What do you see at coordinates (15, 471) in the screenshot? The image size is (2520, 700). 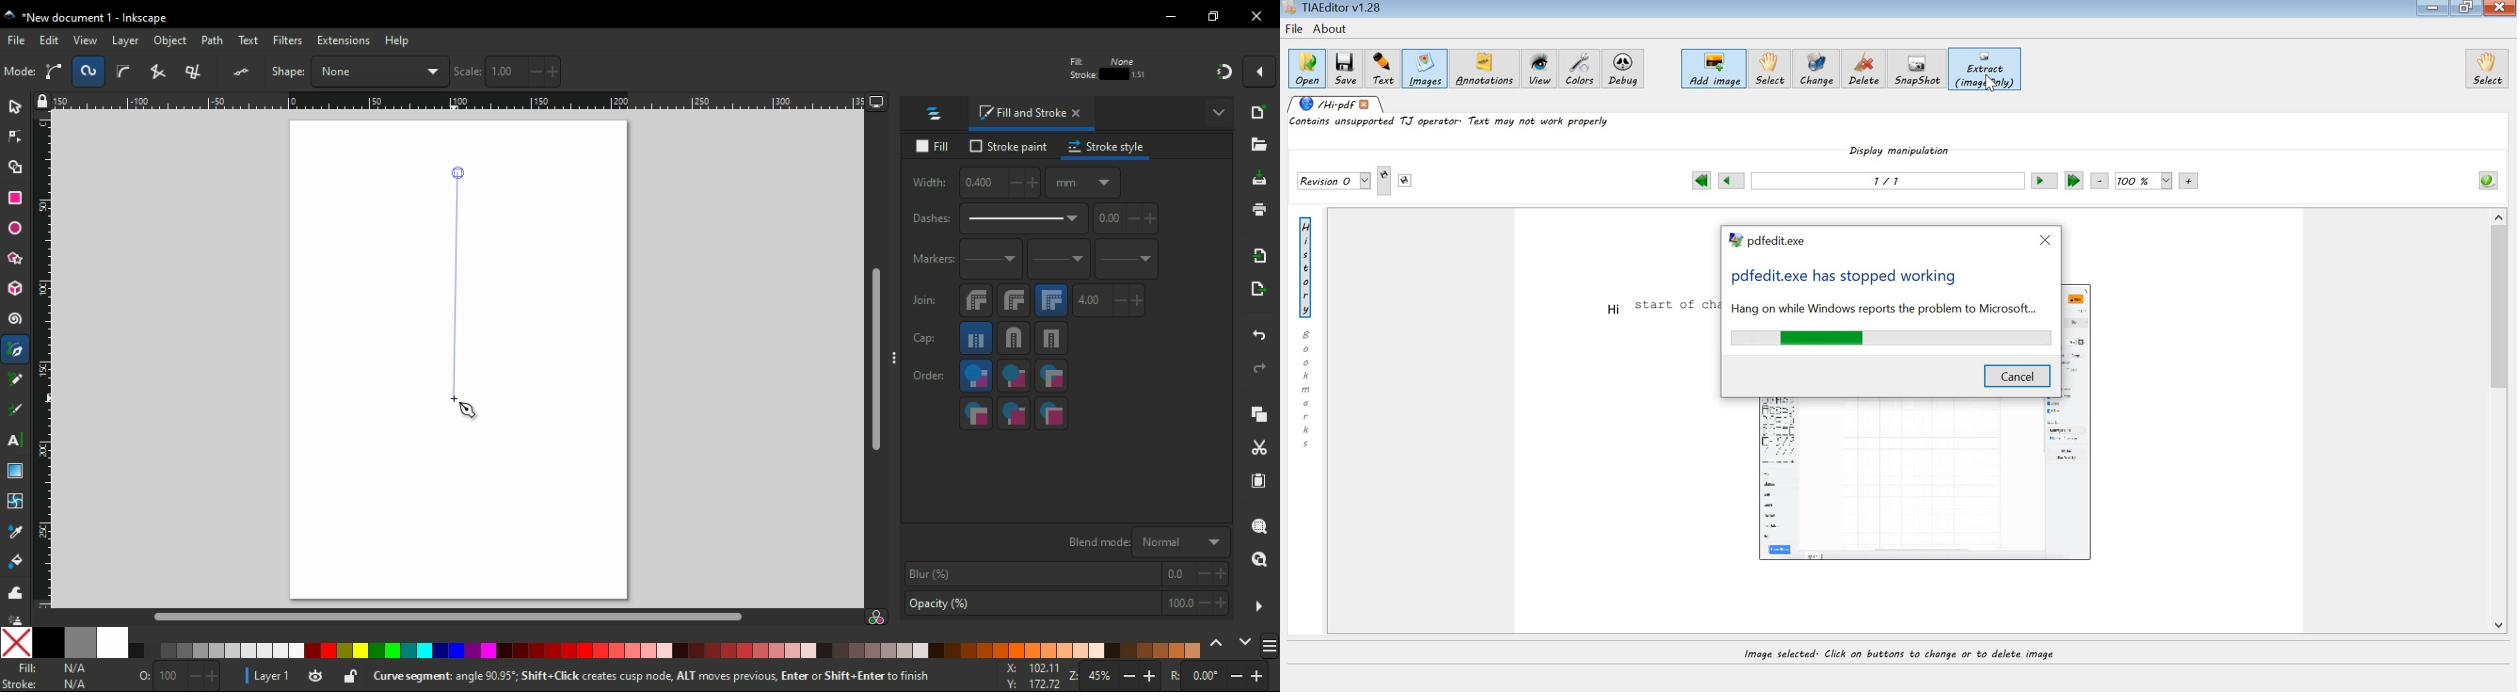 I see `gradient` at bounding box center [15, 471].